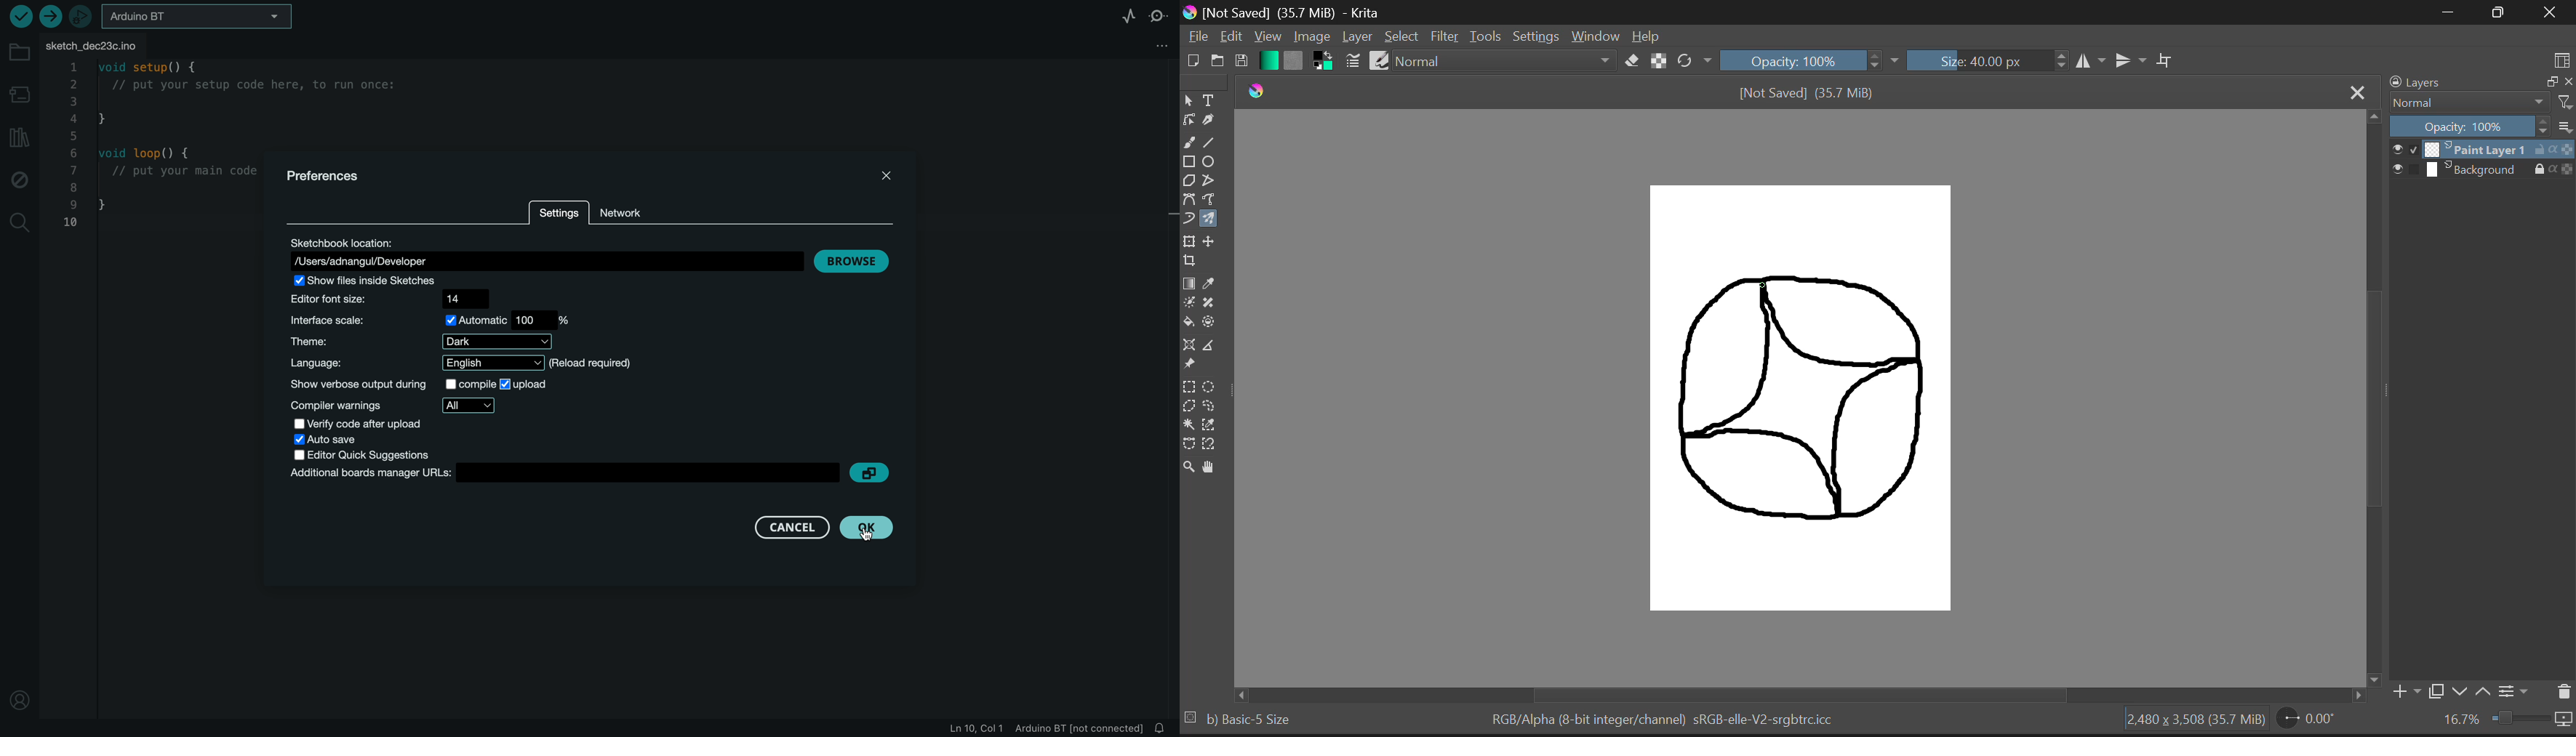 This screenshot has height=756, width=2576. I want to click on Pan, so click(1212, 468).